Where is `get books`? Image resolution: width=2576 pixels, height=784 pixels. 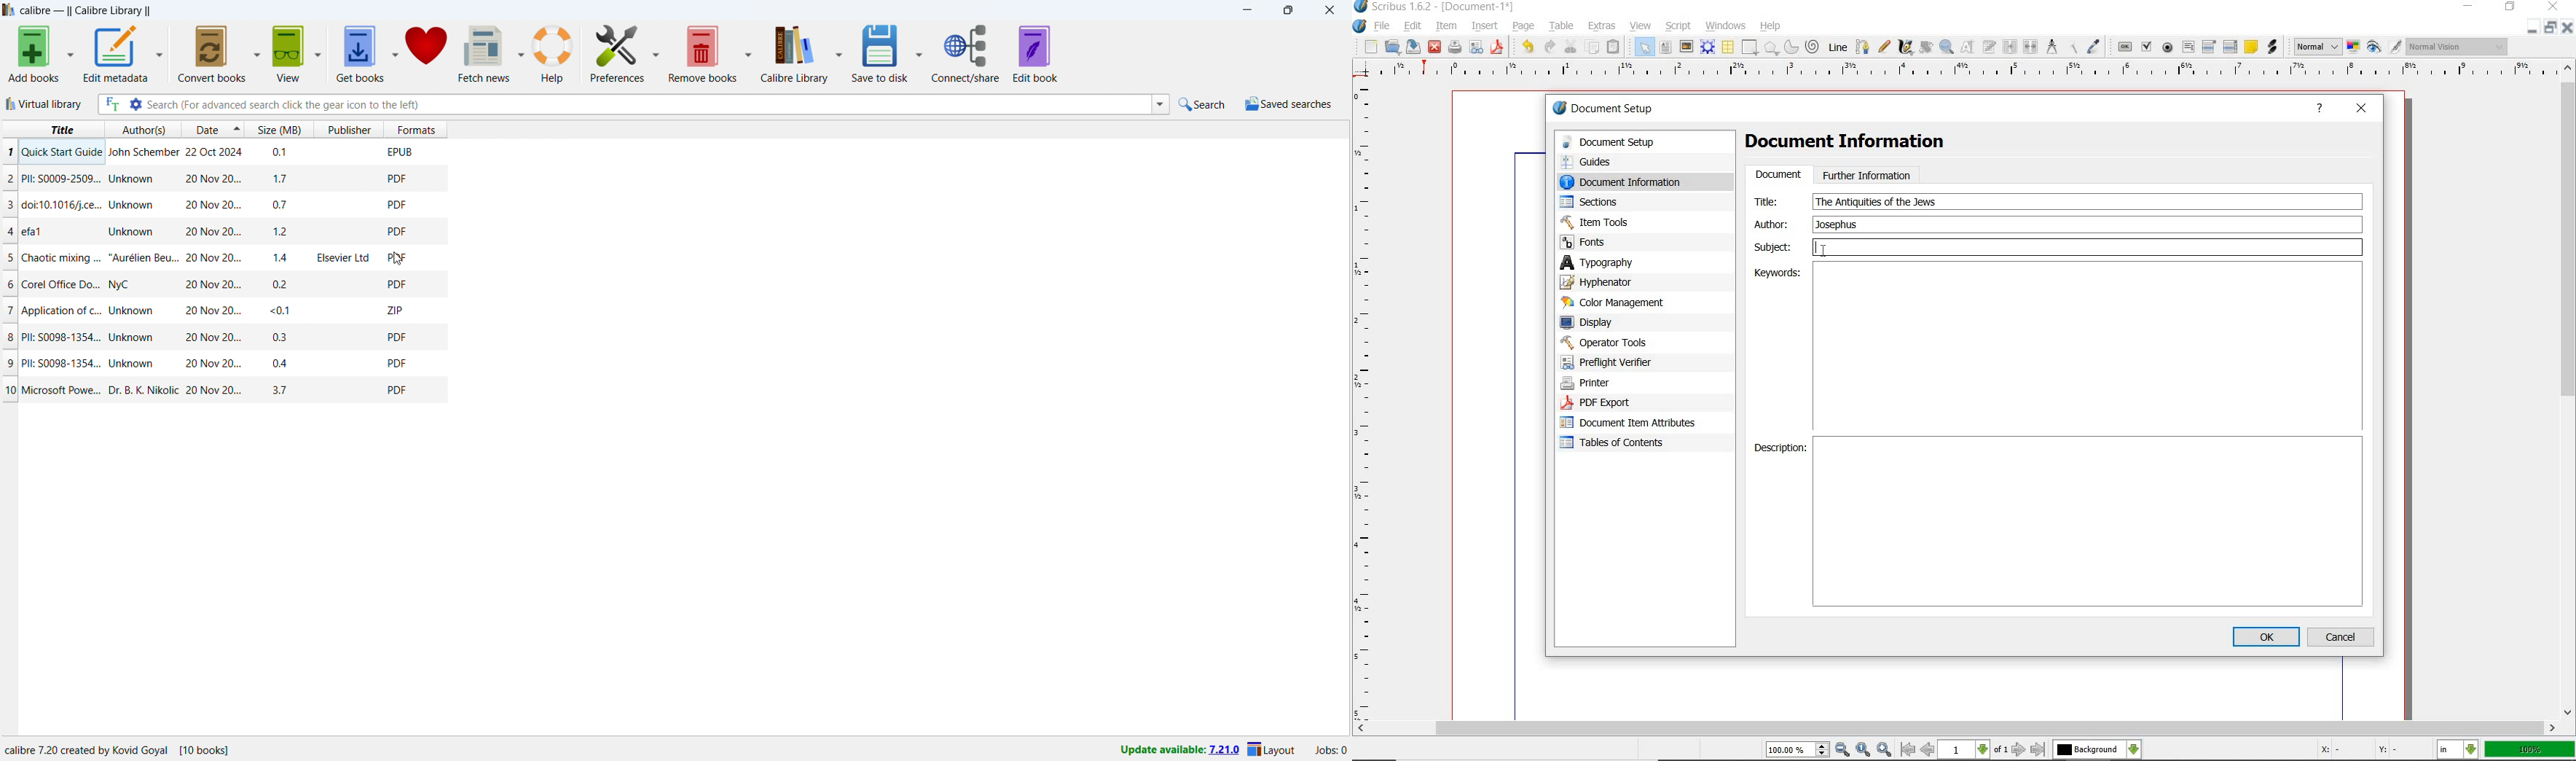
get books is located at coordinates (359, 53).